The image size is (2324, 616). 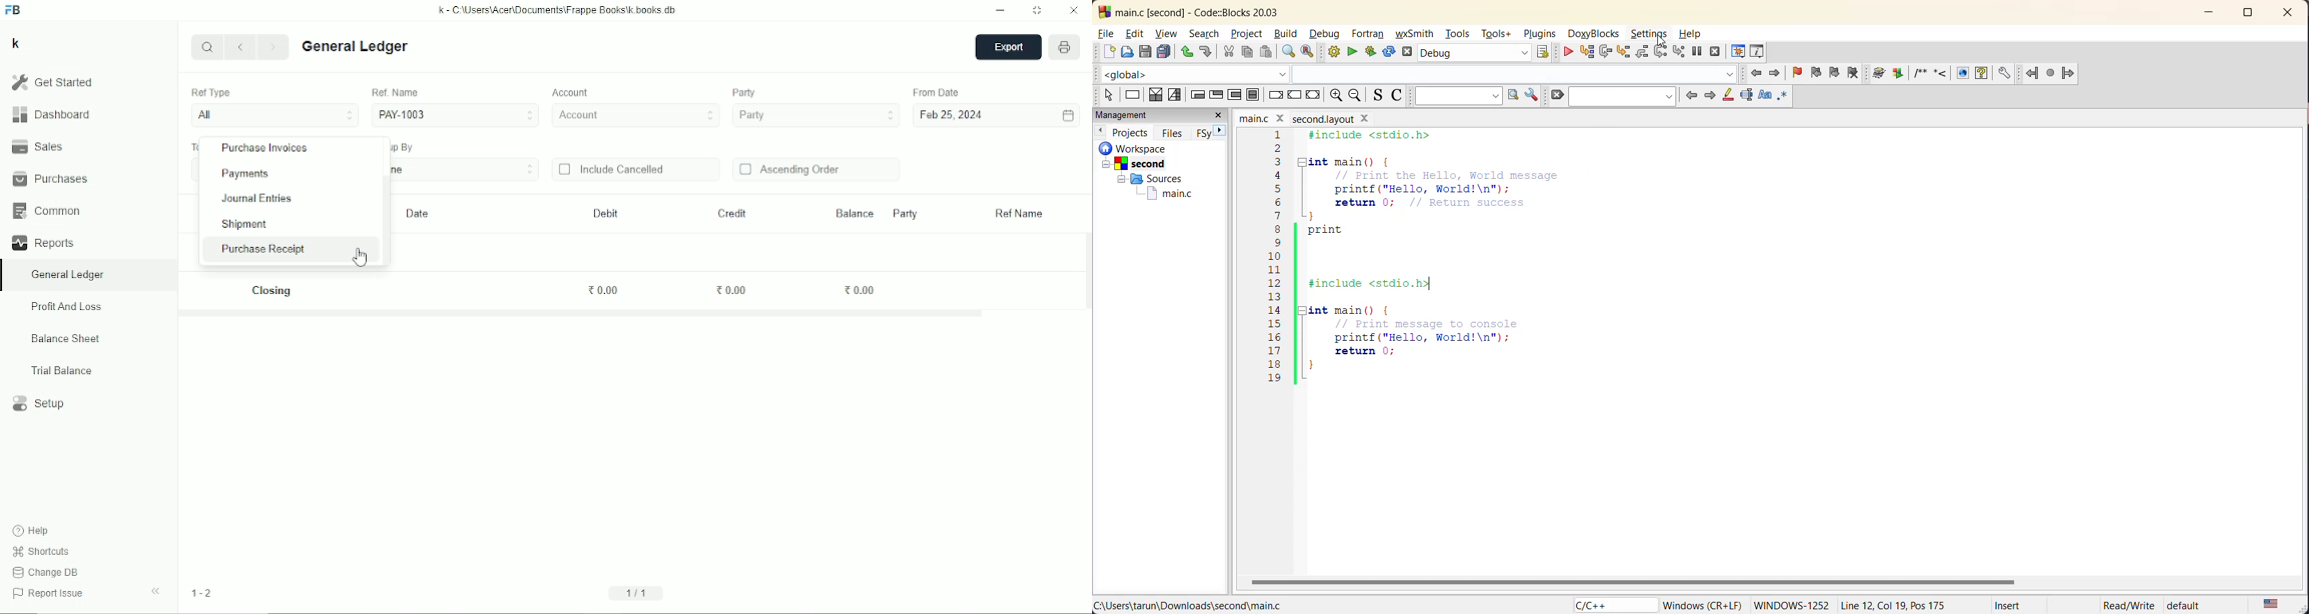 What do you see at coordinates (816, 116) in the screenshot?
I see `Party` at bounding box center [816, 116].